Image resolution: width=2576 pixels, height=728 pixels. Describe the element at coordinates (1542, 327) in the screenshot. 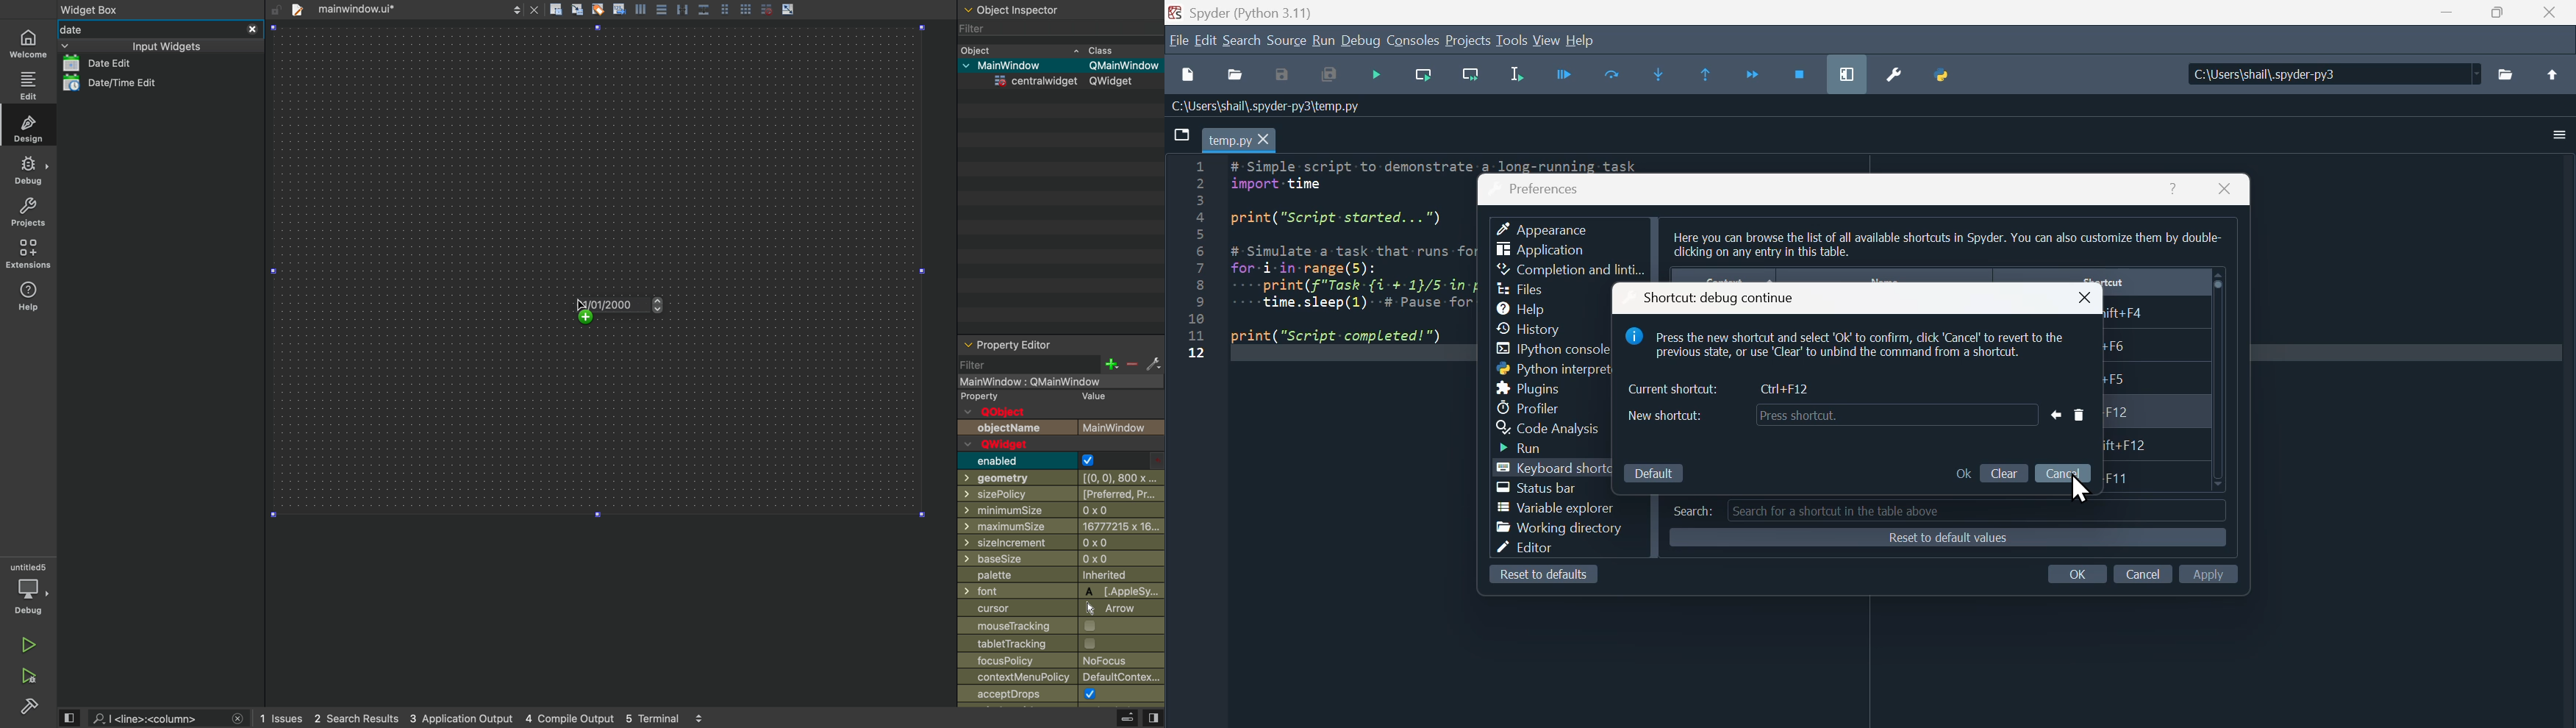

I see `History` at that location.